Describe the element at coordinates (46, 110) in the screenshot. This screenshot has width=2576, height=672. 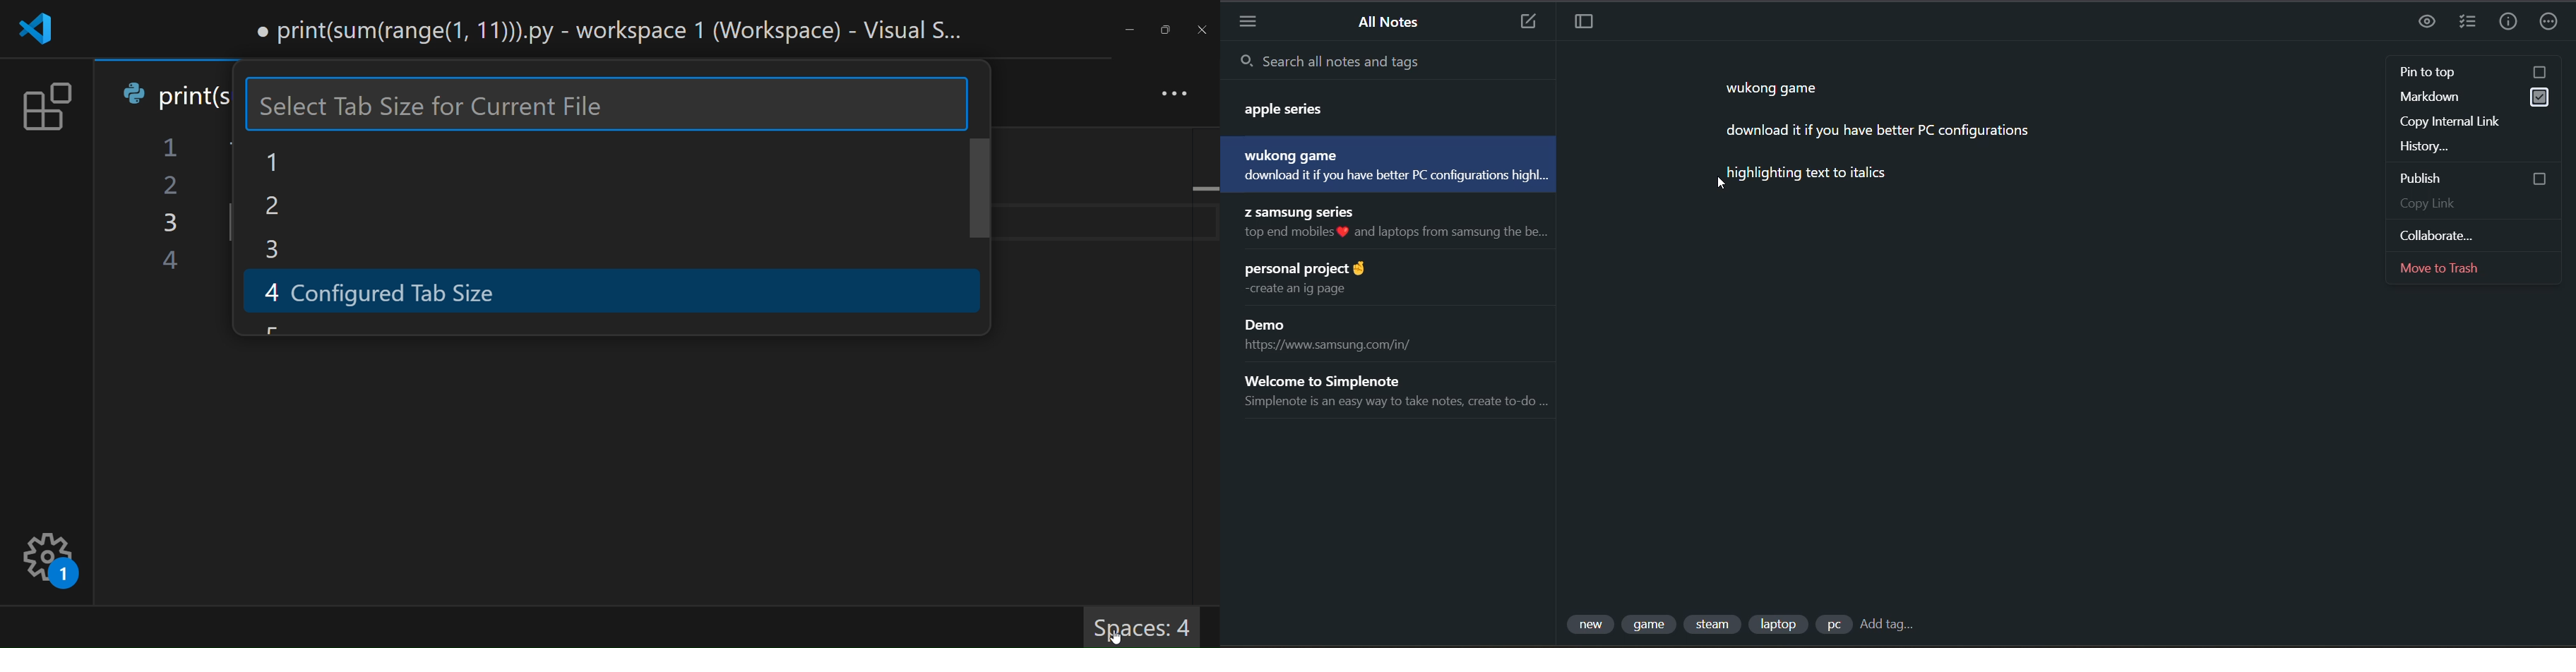
I see `extension` at that location.